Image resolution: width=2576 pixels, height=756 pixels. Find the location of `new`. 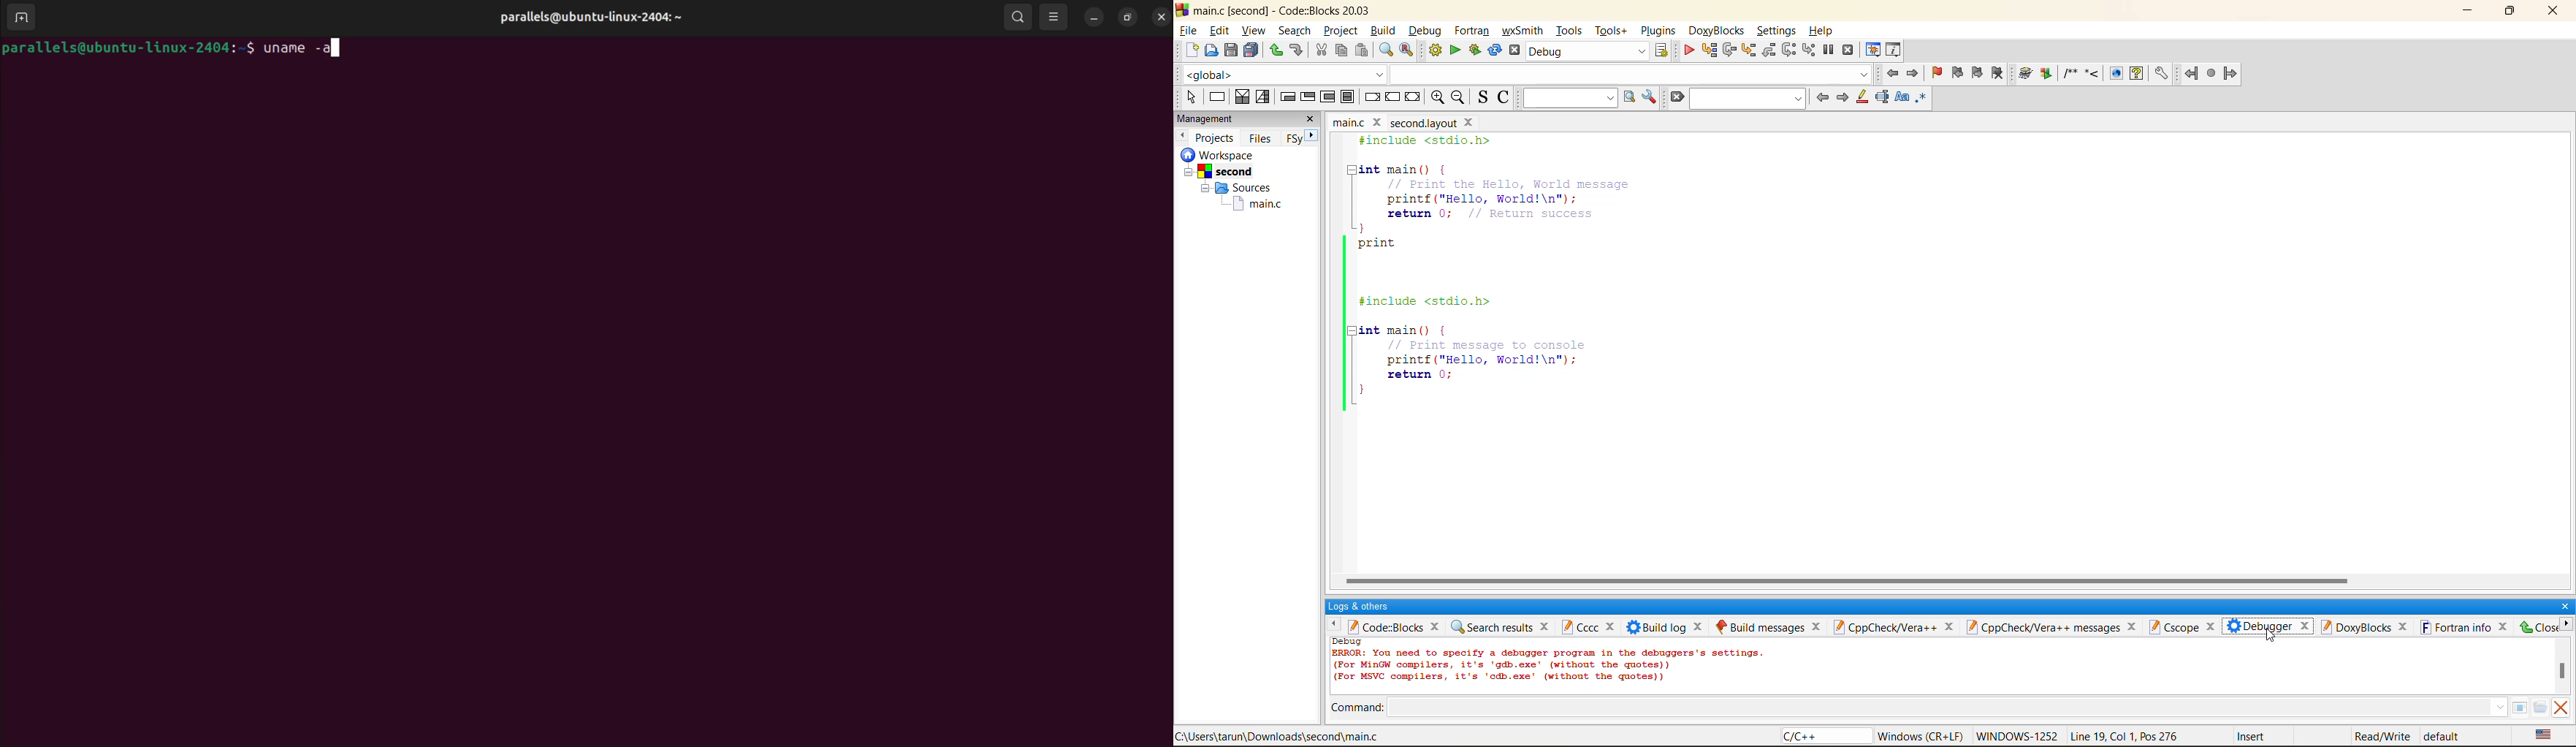

new is located at coordinates (1185, 52).